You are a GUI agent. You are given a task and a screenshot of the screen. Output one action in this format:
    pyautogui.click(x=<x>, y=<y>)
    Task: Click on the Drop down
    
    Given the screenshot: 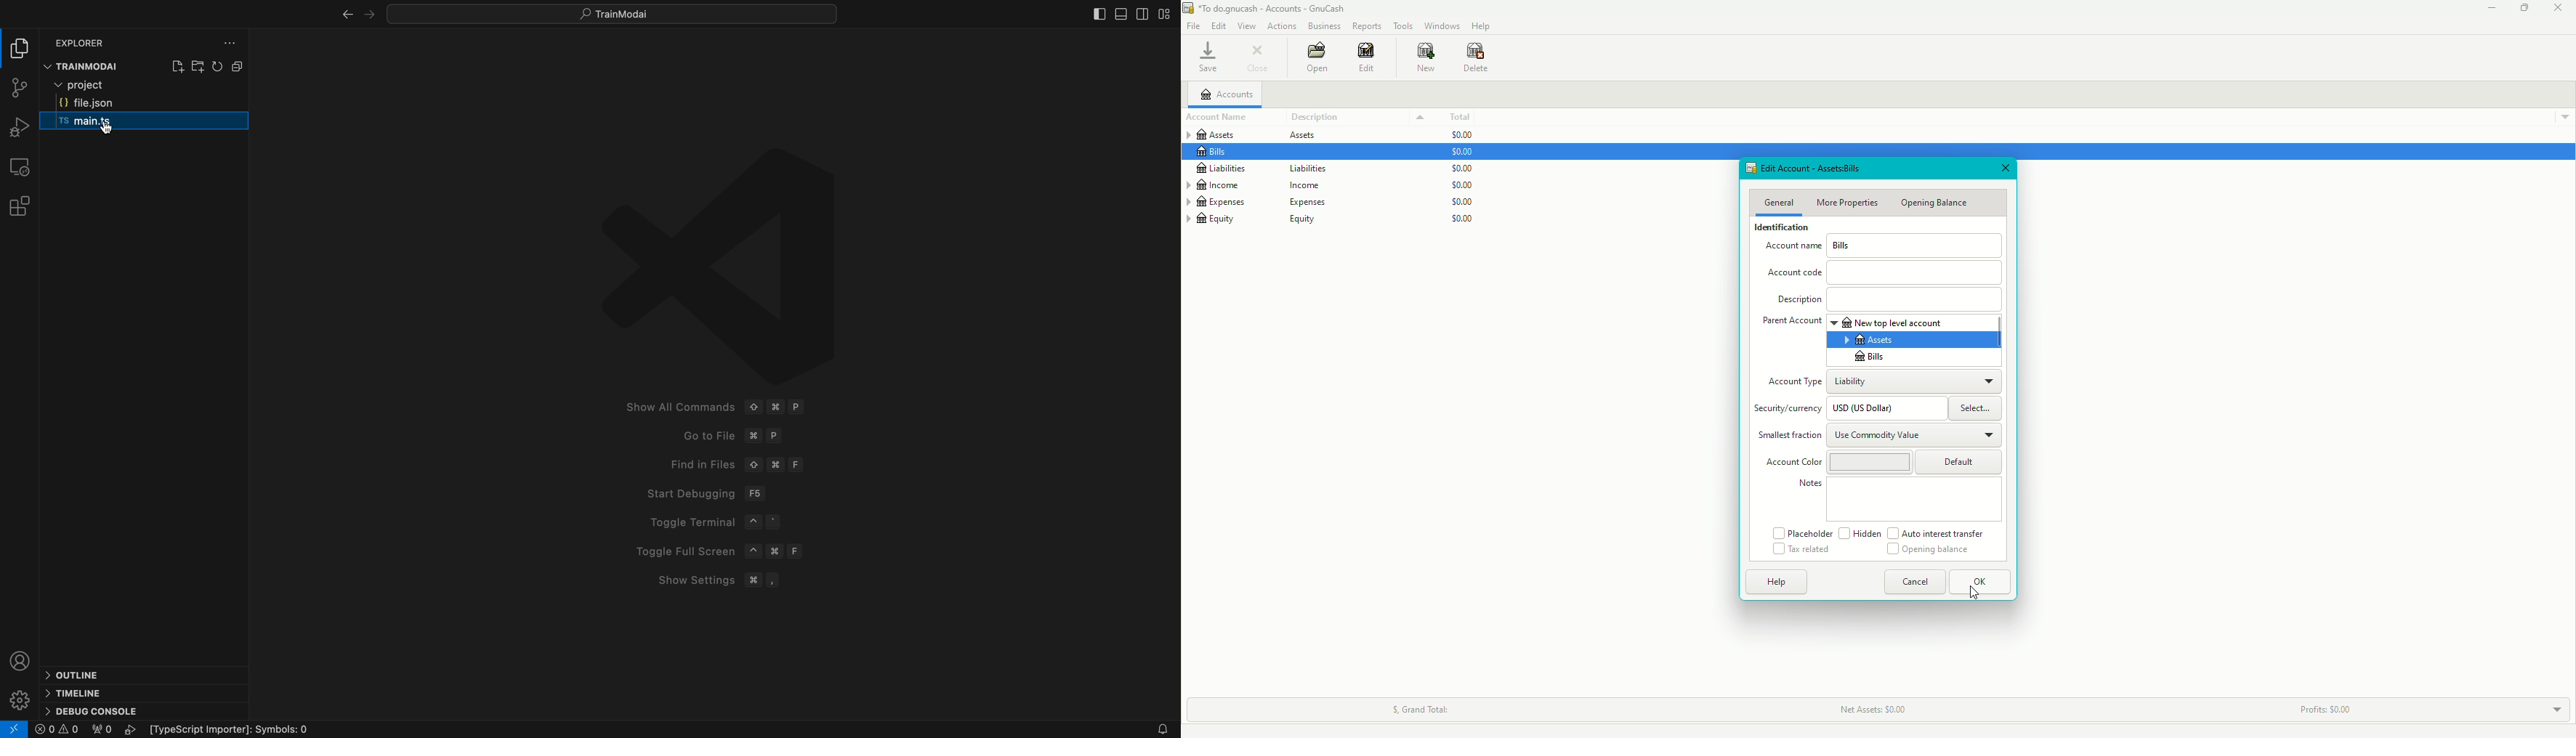 What is the action you would take?
    pyautogui.click(x=2553, y=707)
    